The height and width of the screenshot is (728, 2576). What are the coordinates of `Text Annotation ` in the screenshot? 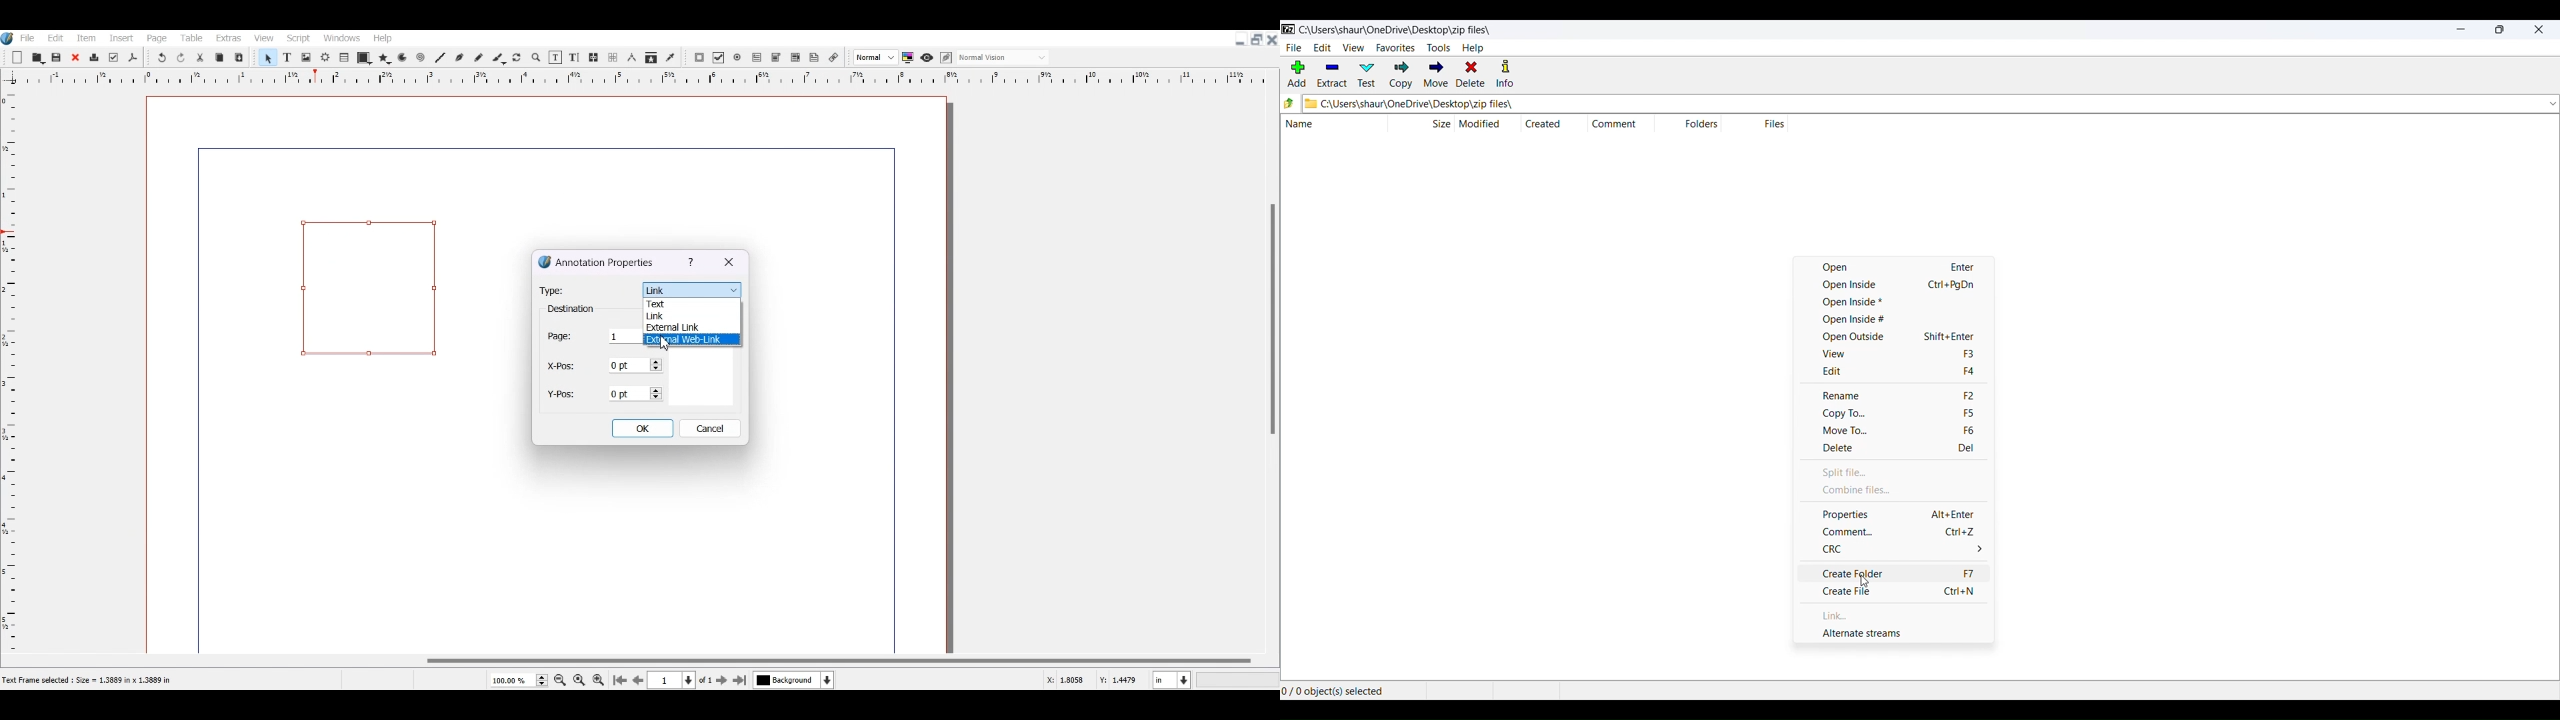 It's located at (815, 57).